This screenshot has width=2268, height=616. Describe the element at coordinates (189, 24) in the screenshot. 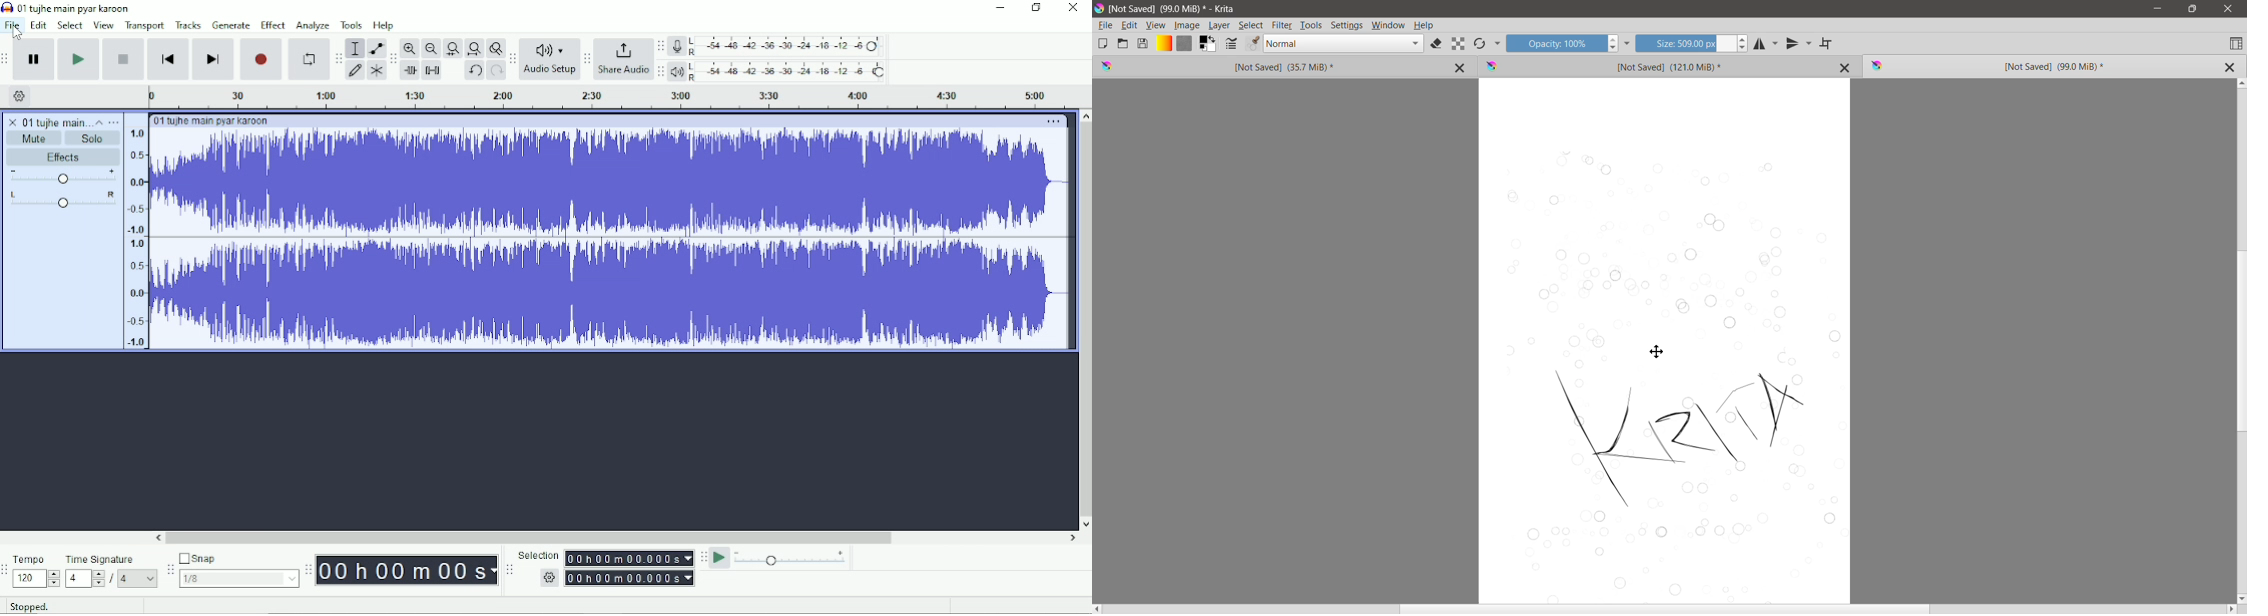

I see `Tracks` at that location.